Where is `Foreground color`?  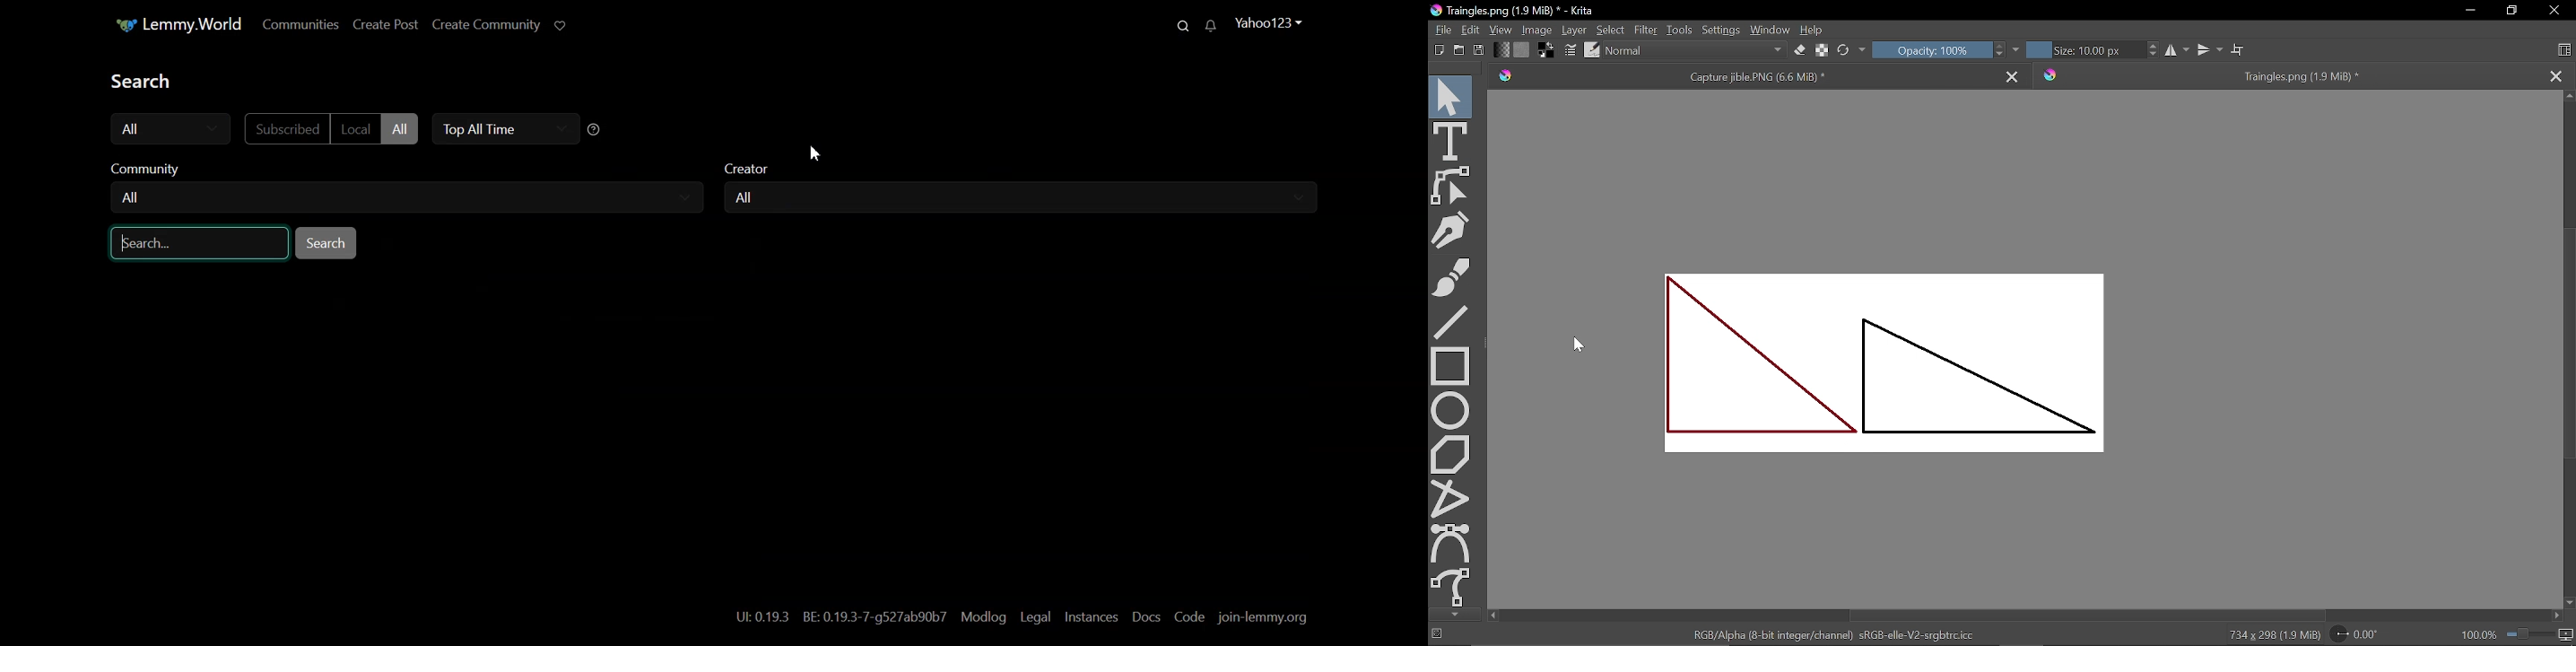
Foreground color is located at coordinates (1546, 50).